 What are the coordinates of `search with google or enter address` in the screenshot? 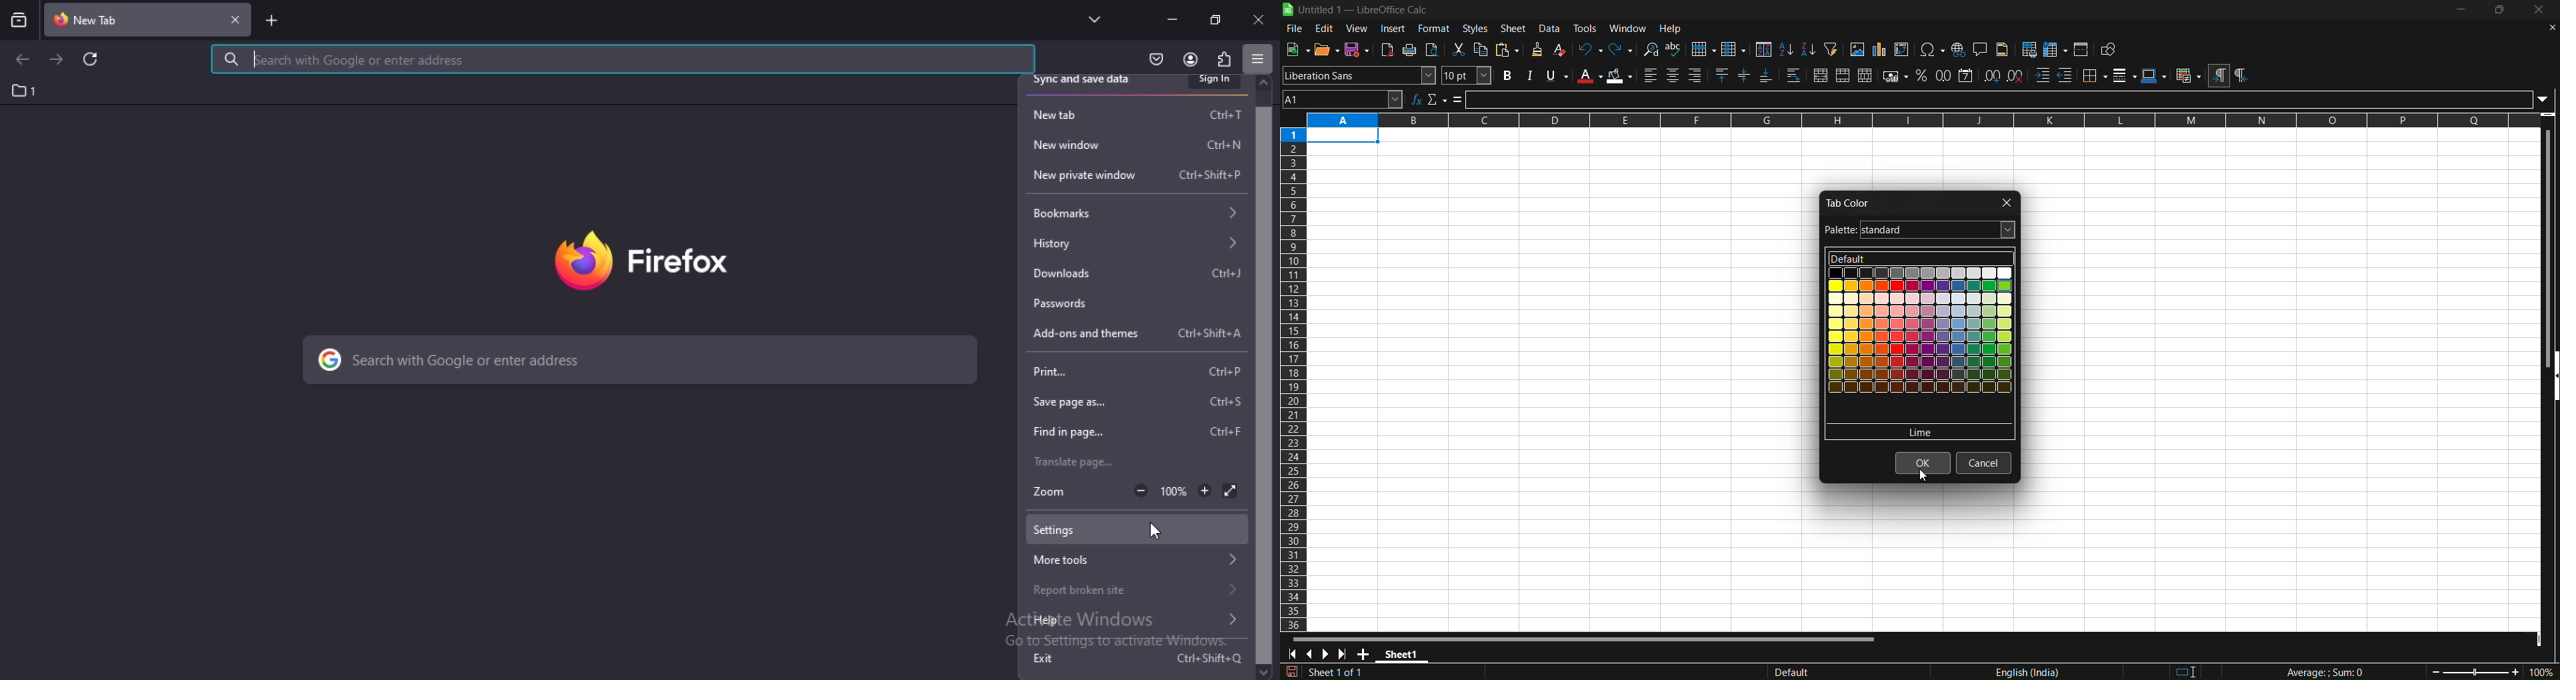 It's located at (623, 59).